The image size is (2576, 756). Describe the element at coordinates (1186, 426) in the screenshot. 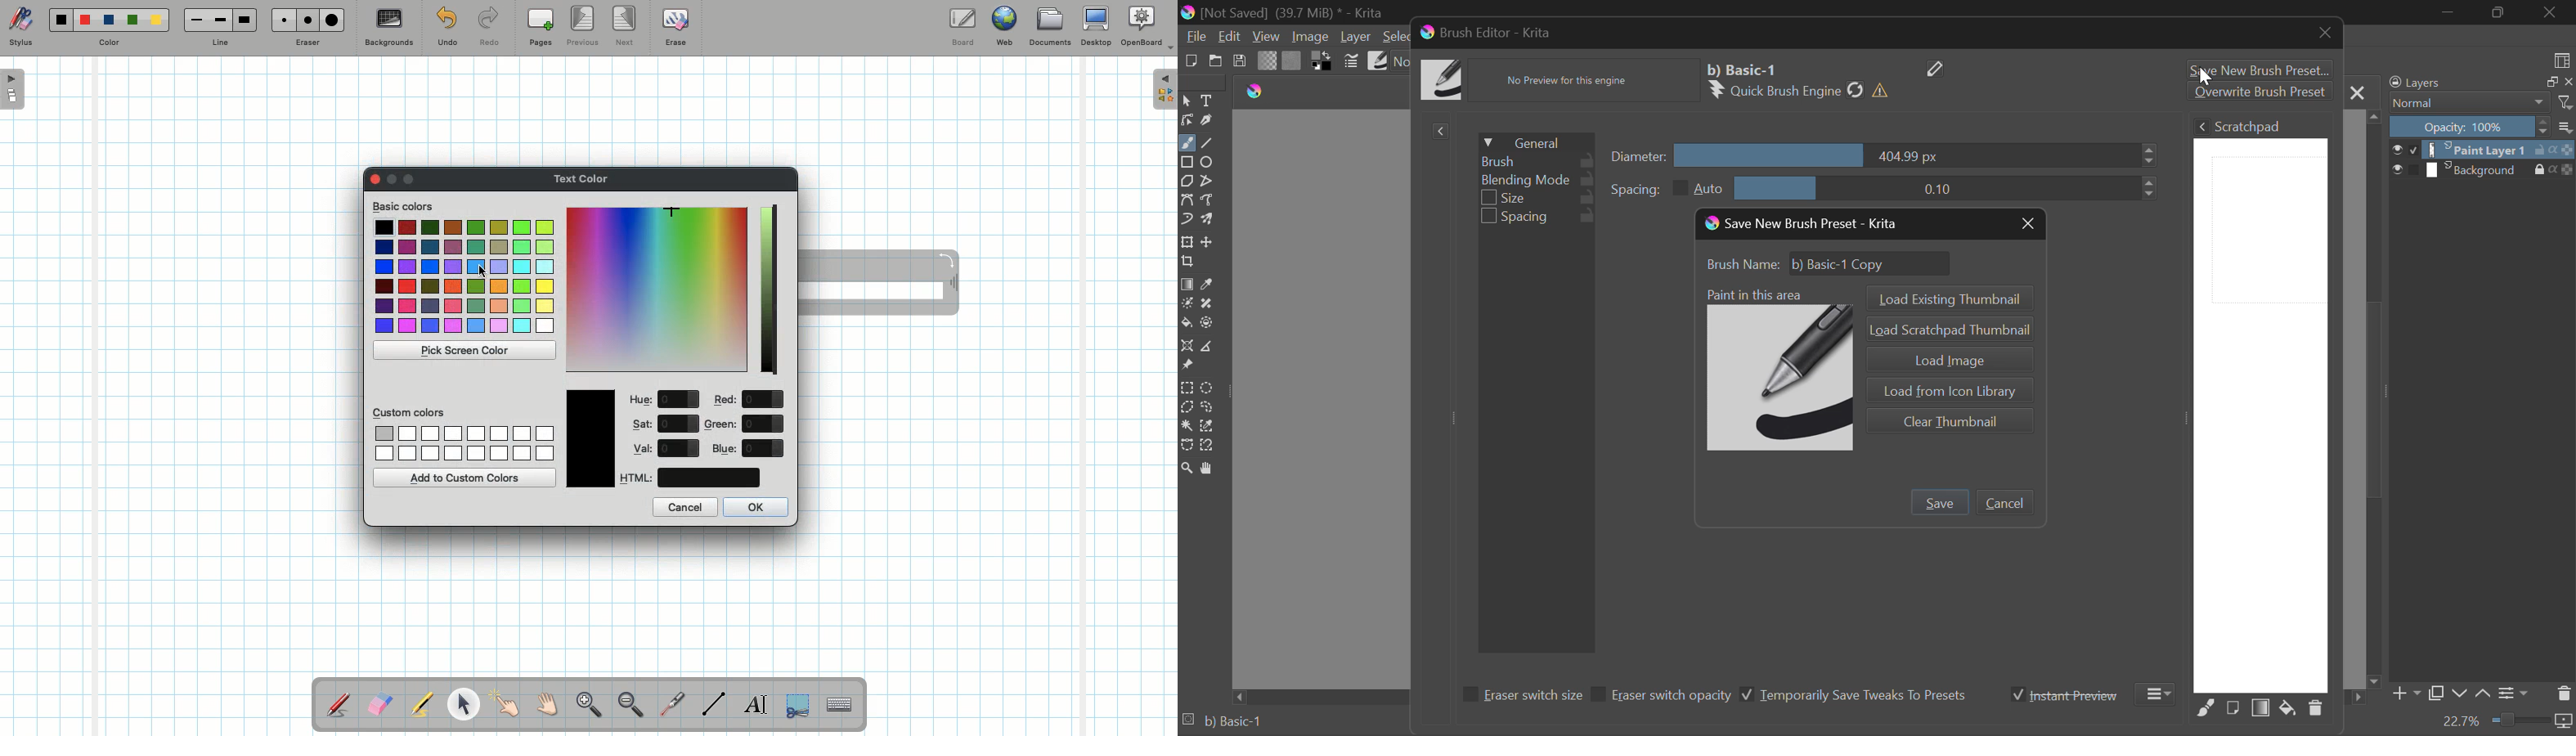

I see `Continuous Selection` at that location.